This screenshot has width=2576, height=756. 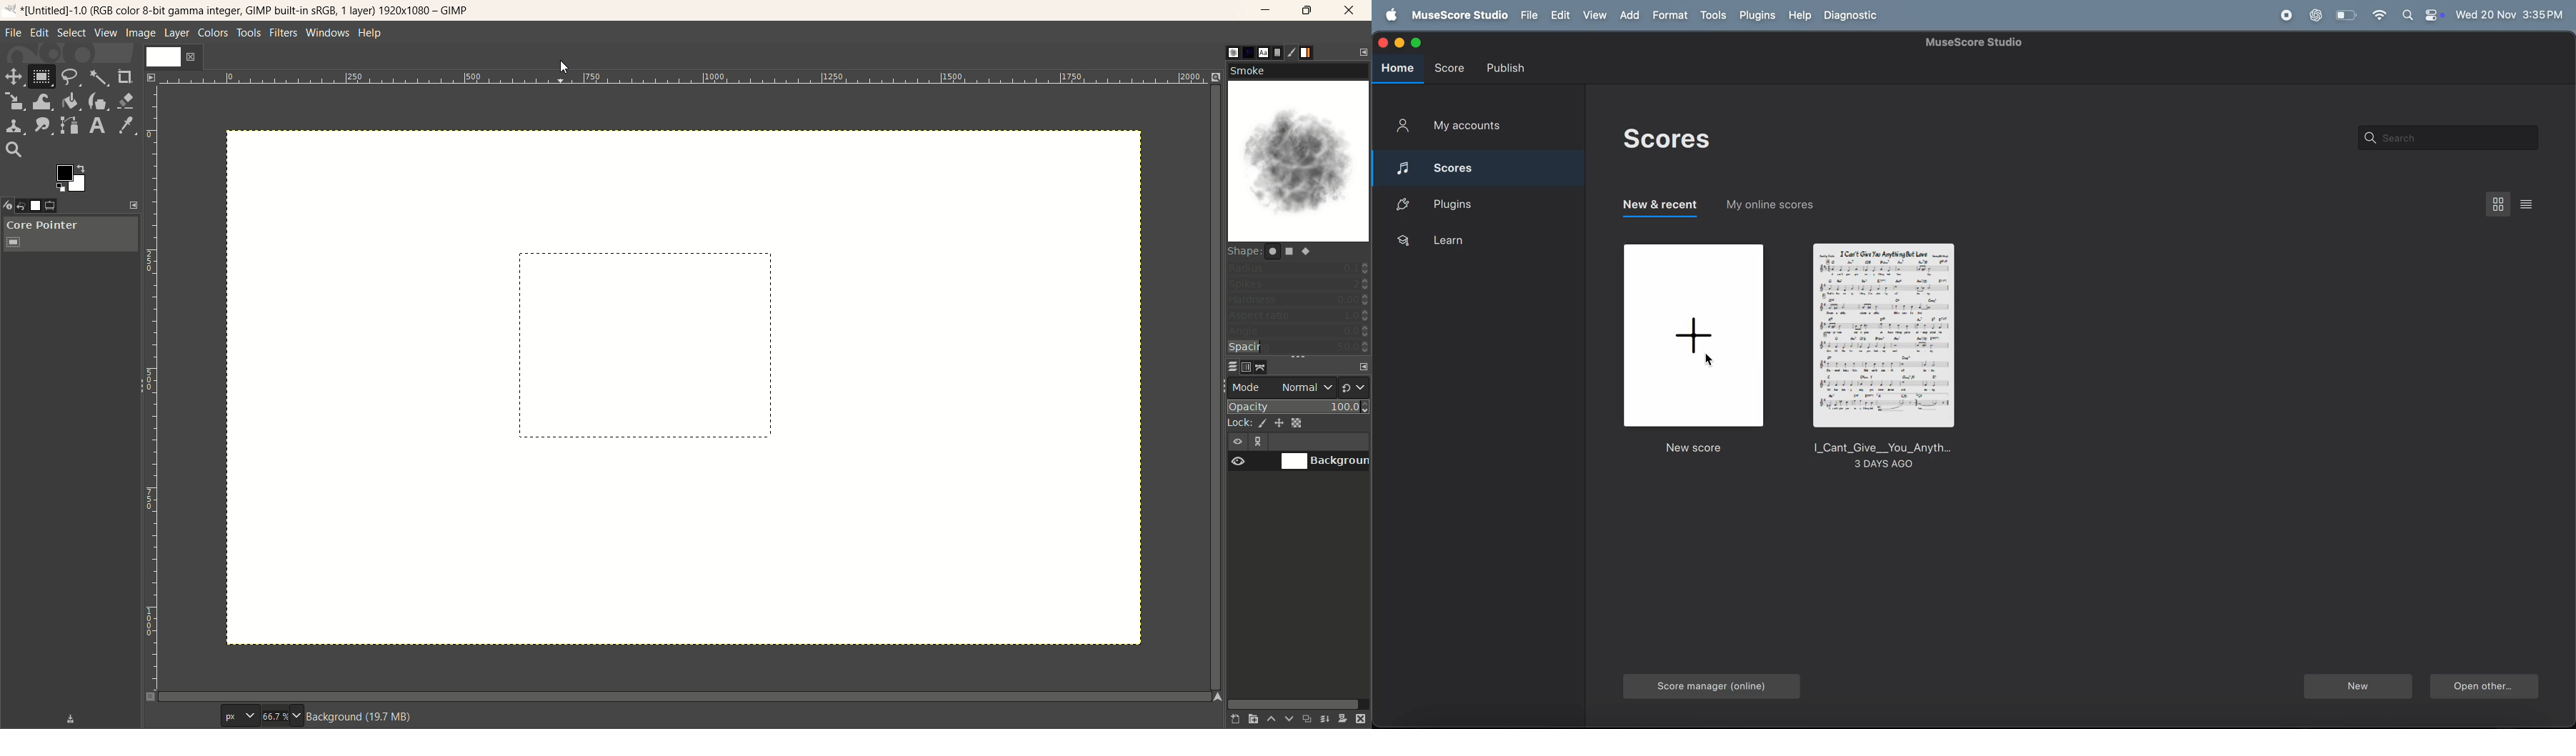 What do you see at coordinates (1297, 252) in the screenshot?
I see `shapes` at bounding box center [1297, 252].